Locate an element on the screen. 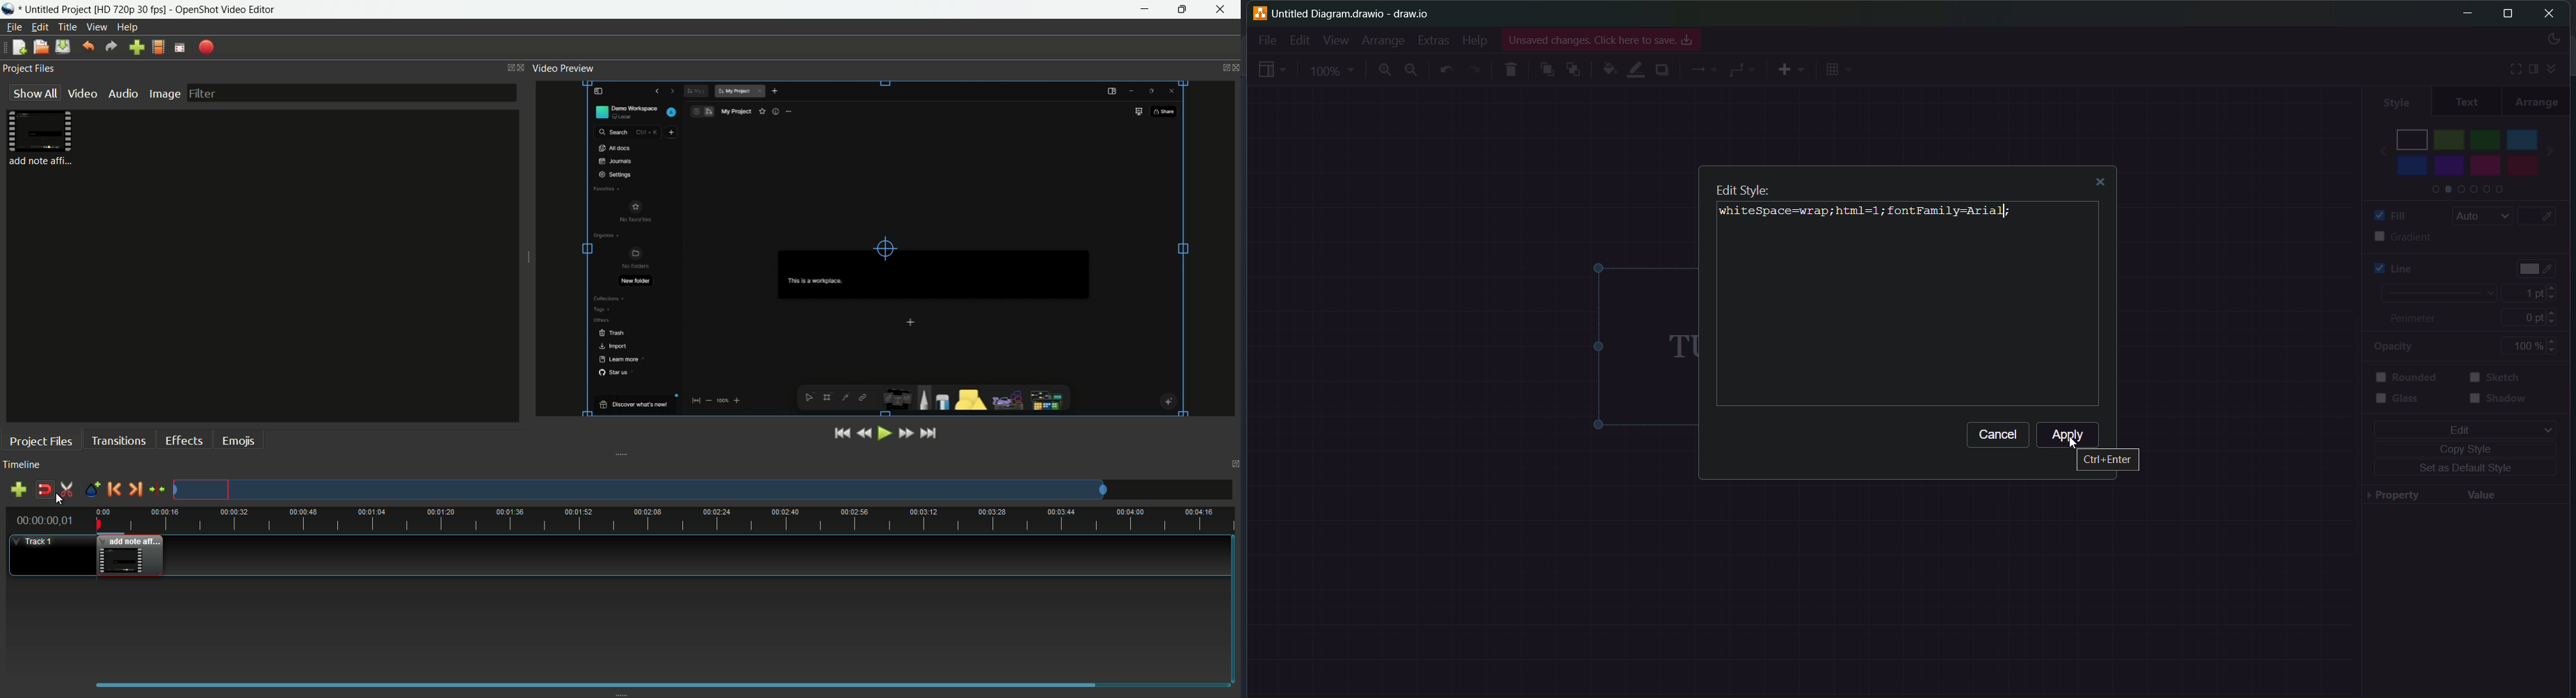 The height and width of the screenshot is (700, 2576). to front is located at coordinates (1546, 69).